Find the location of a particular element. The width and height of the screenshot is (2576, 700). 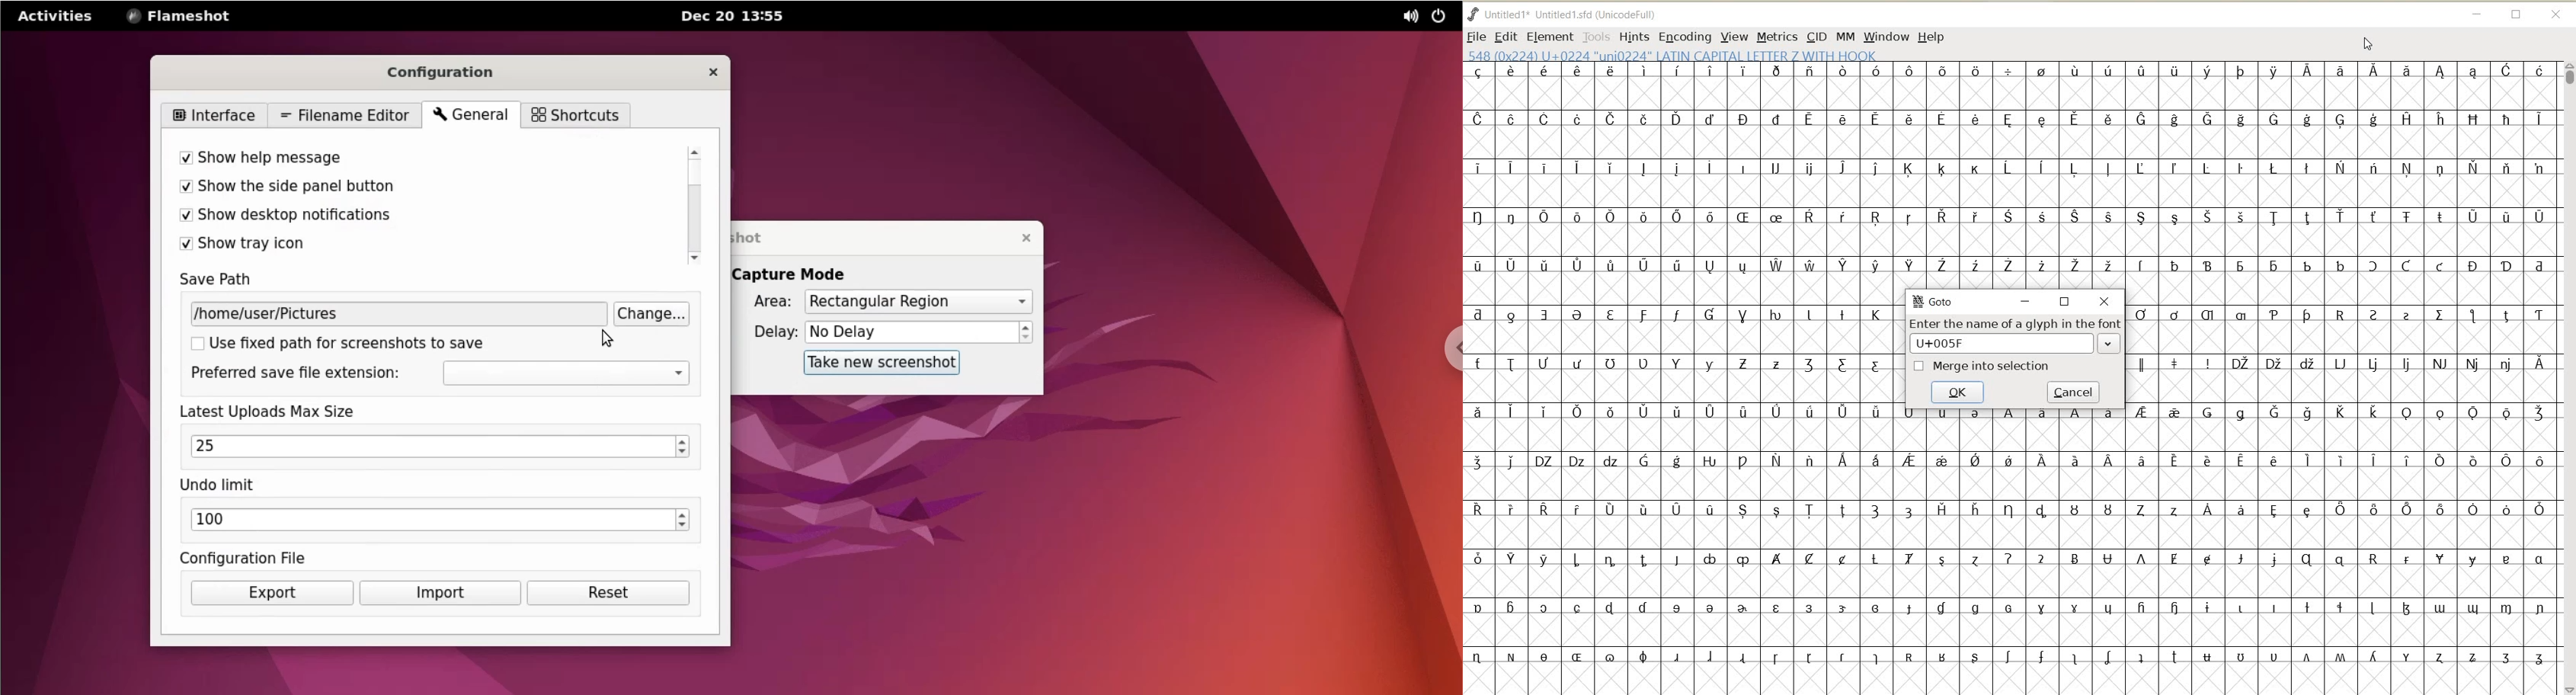

HINTS is located at coordinates (1634, 37).